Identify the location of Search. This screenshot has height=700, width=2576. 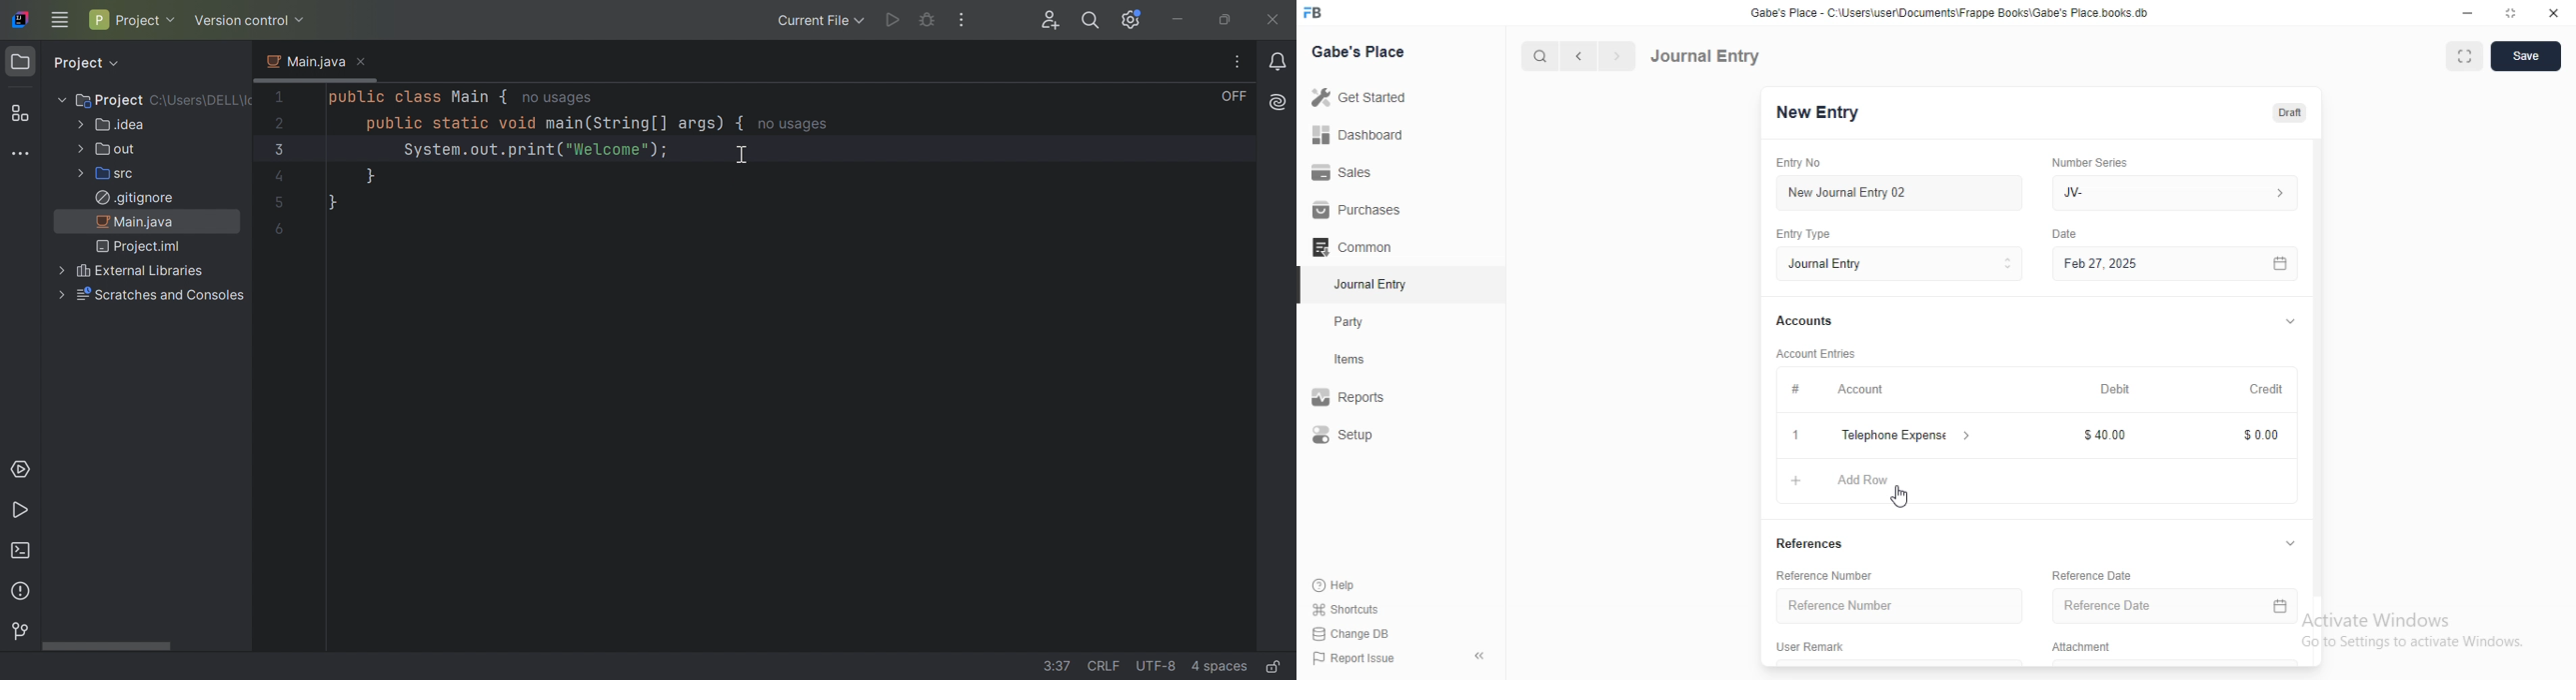
(1535, 56).